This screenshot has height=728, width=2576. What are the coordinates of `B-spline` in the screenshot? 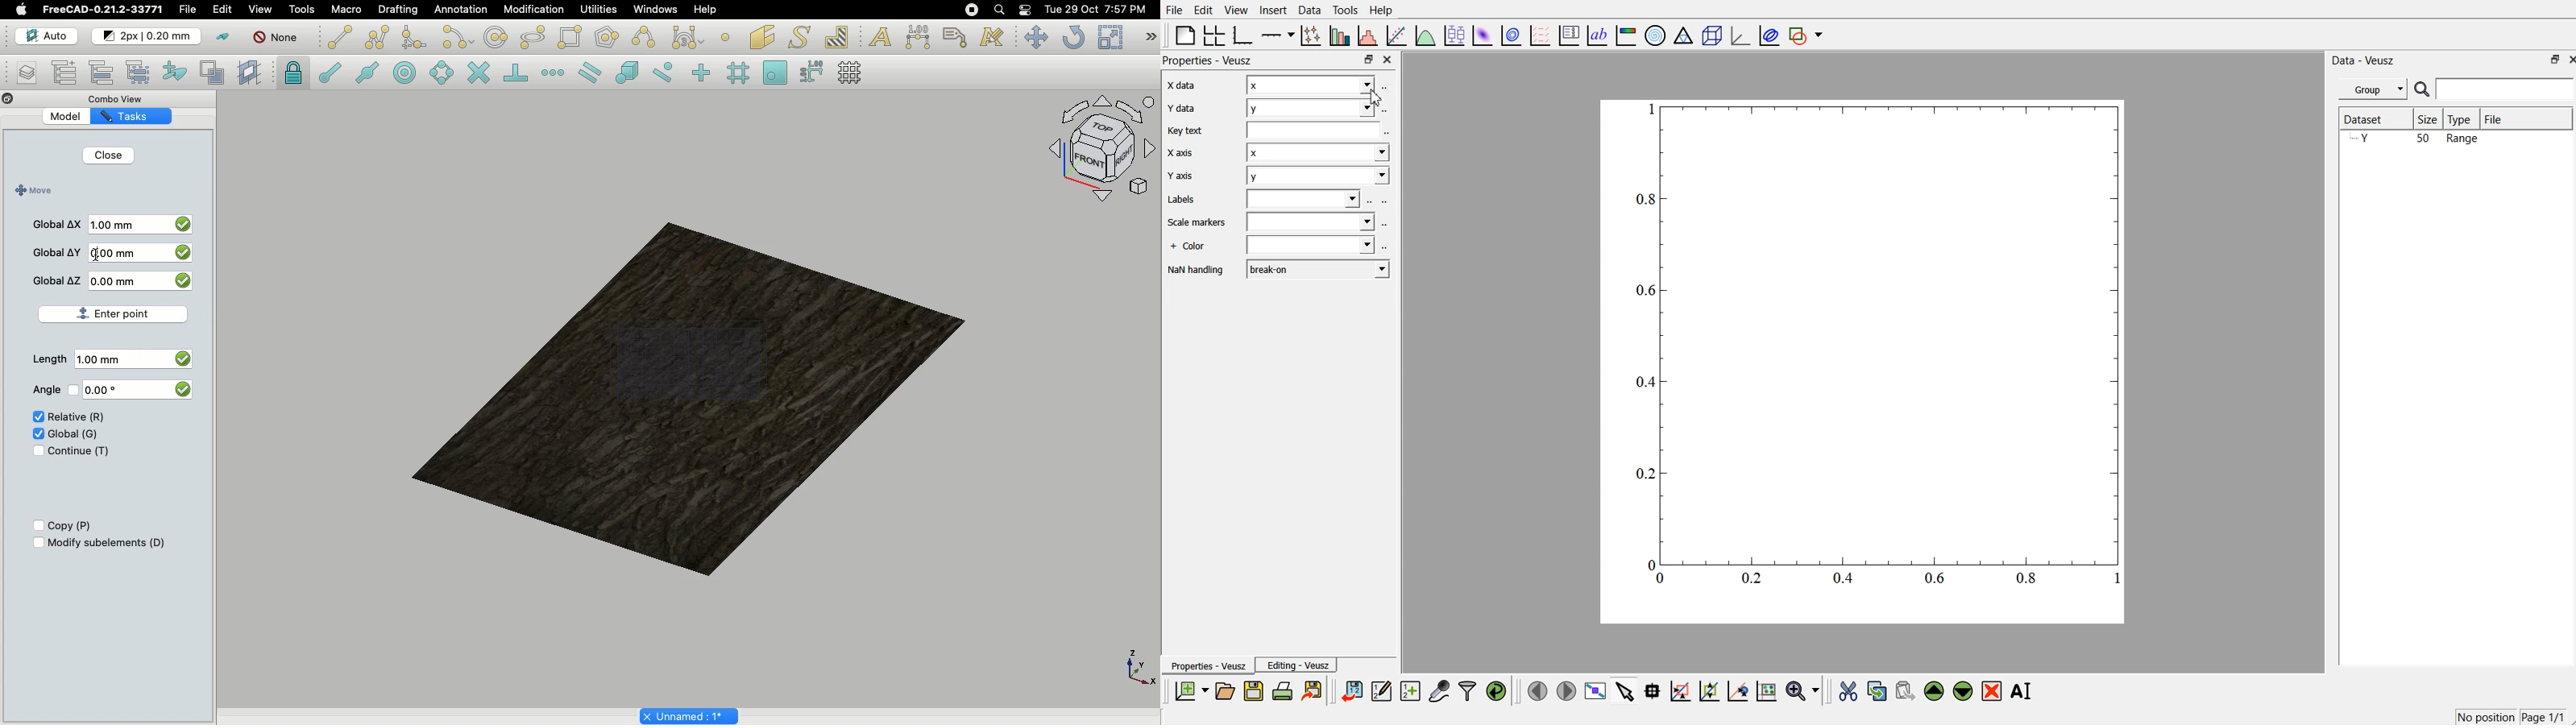 It's located at (646, 37).